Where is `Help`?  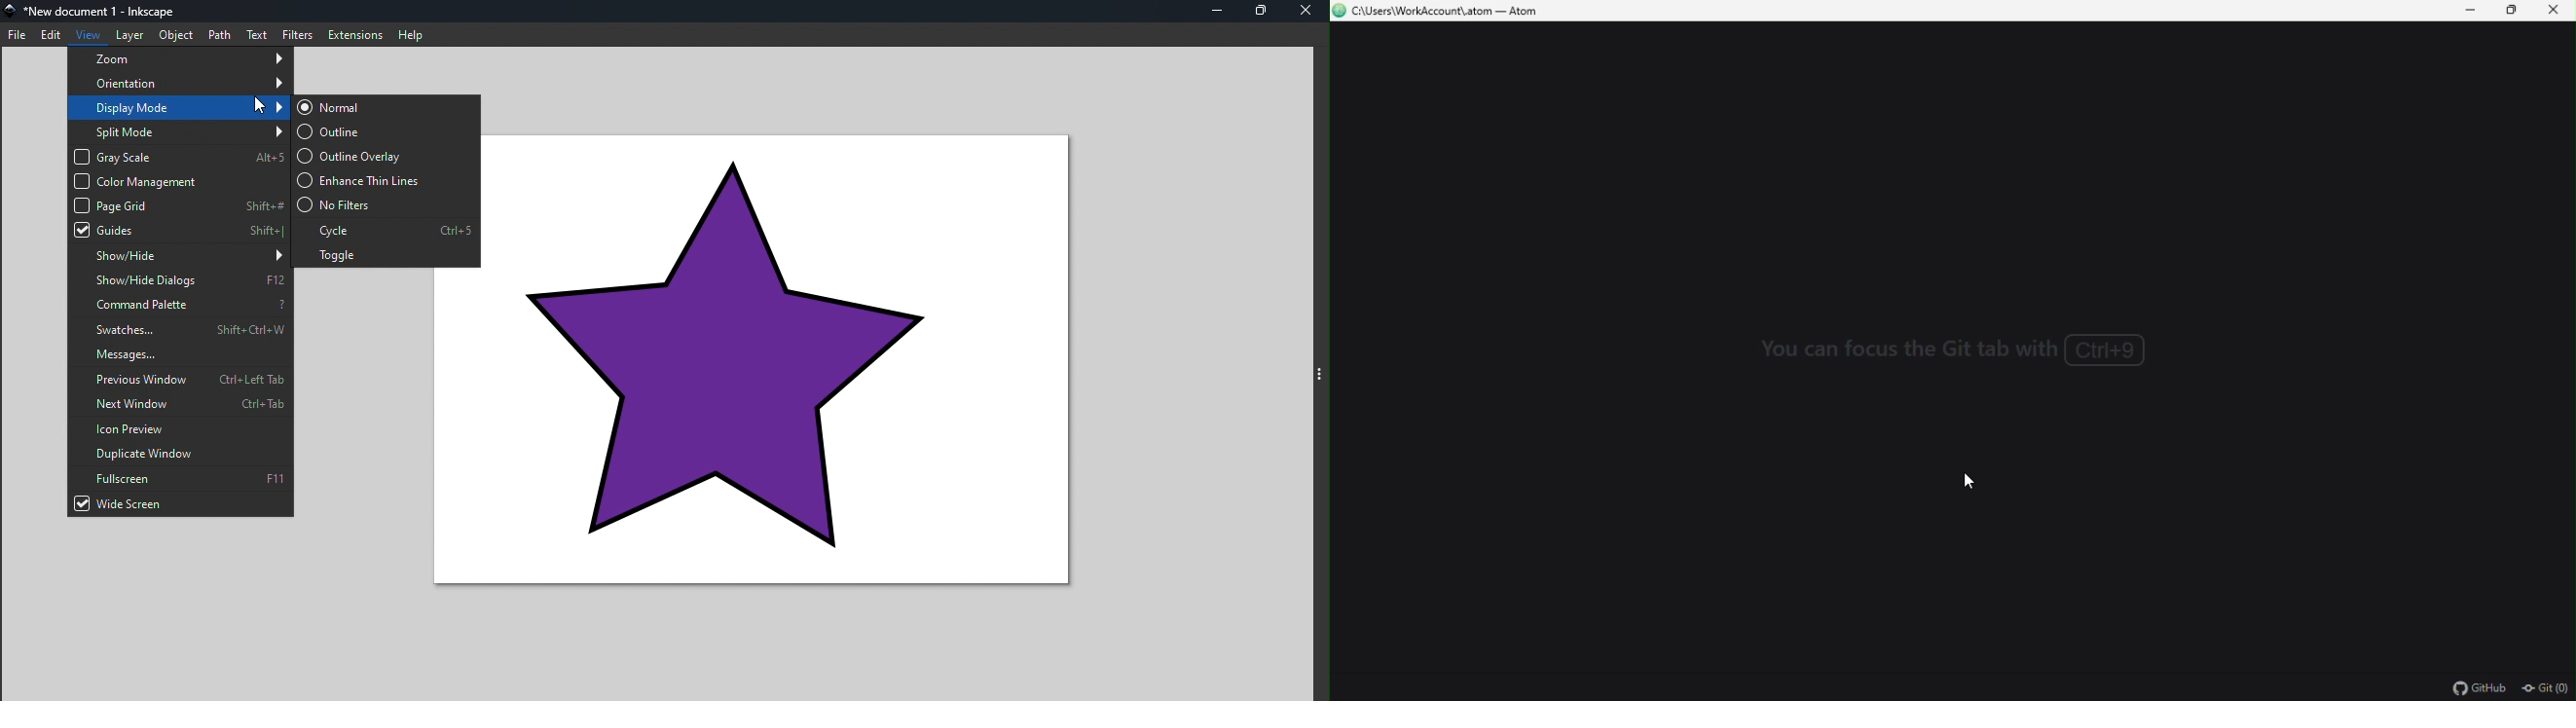
Help is located at coordinates (411, 34).